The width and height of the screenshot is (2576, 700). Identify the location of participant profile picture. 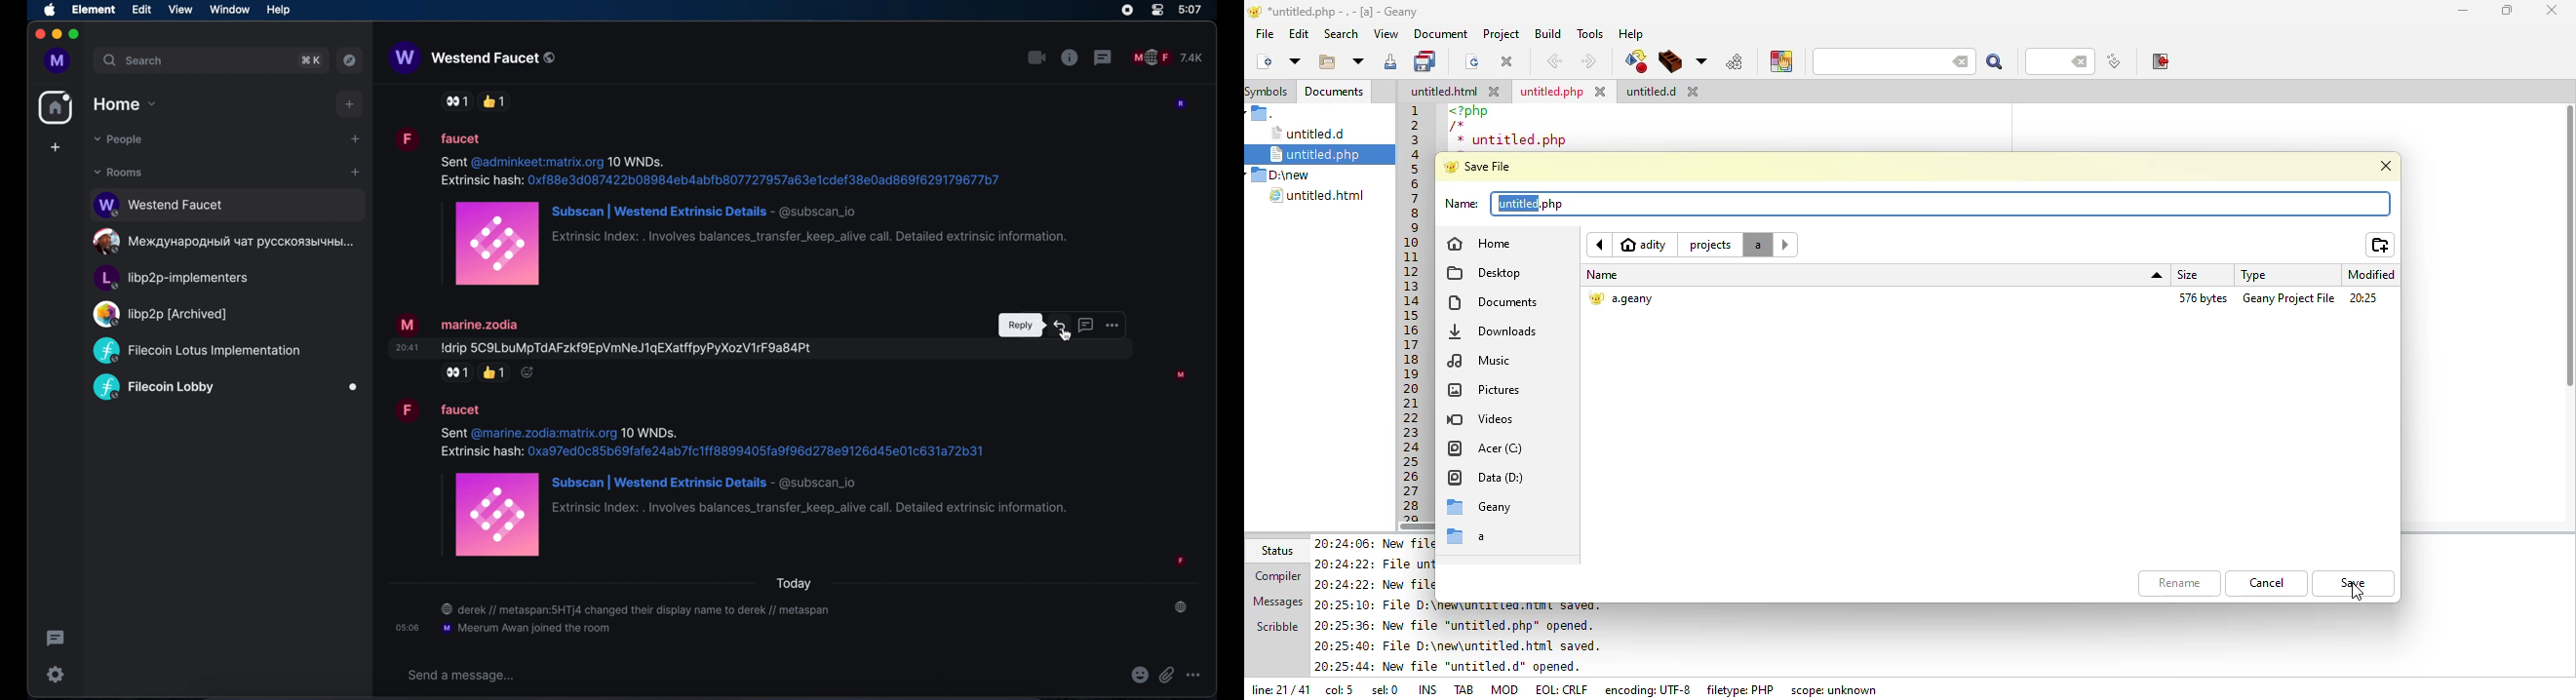
(1182, 374).